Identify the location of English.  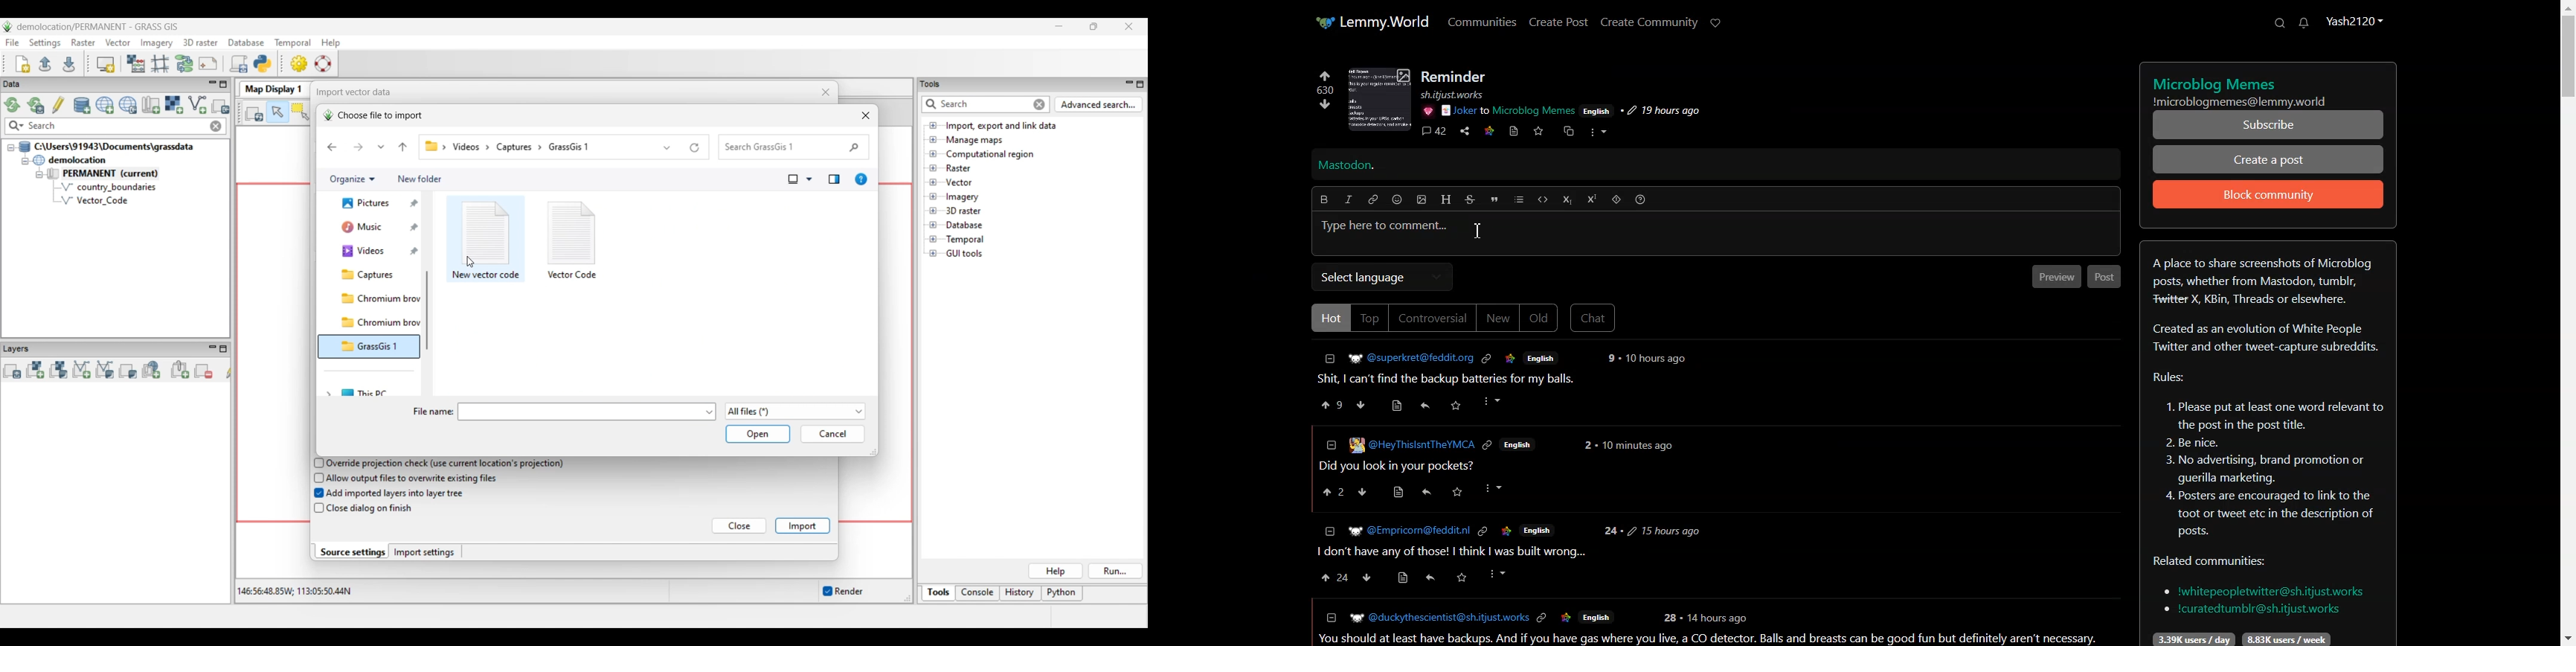
(1541, 357).